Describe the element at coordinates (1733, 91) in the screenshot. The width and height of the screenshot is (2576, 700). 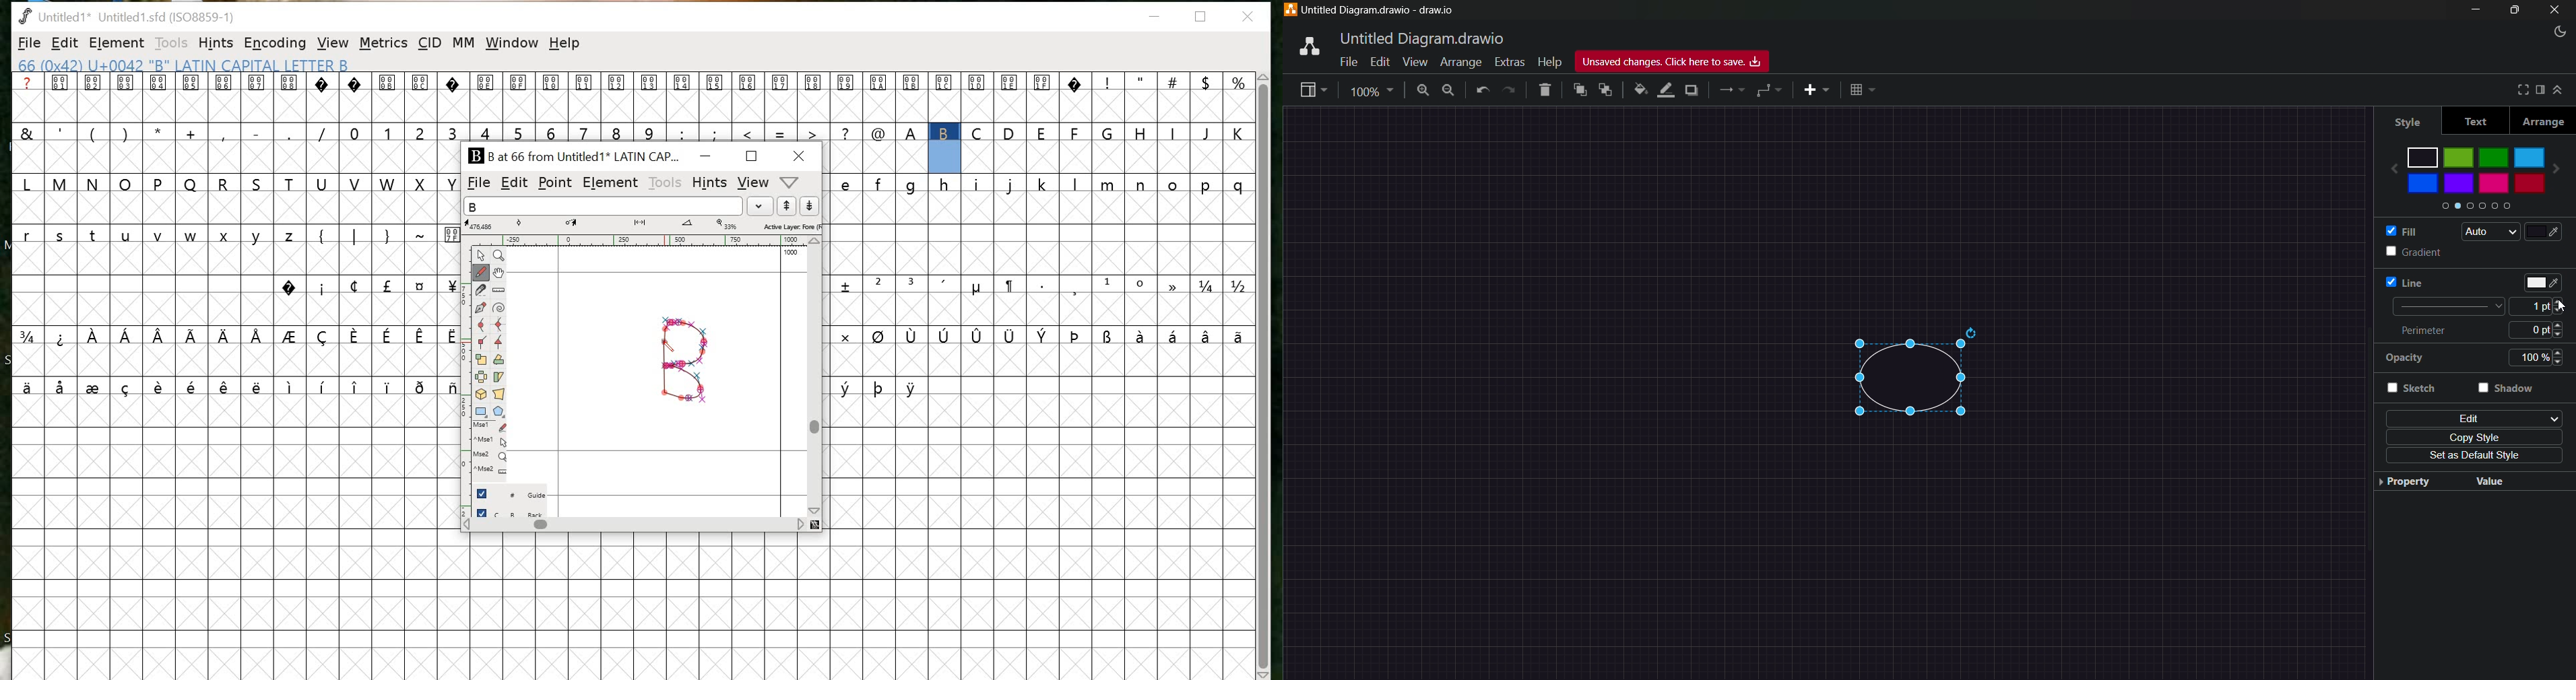
I see `connections` at that location.